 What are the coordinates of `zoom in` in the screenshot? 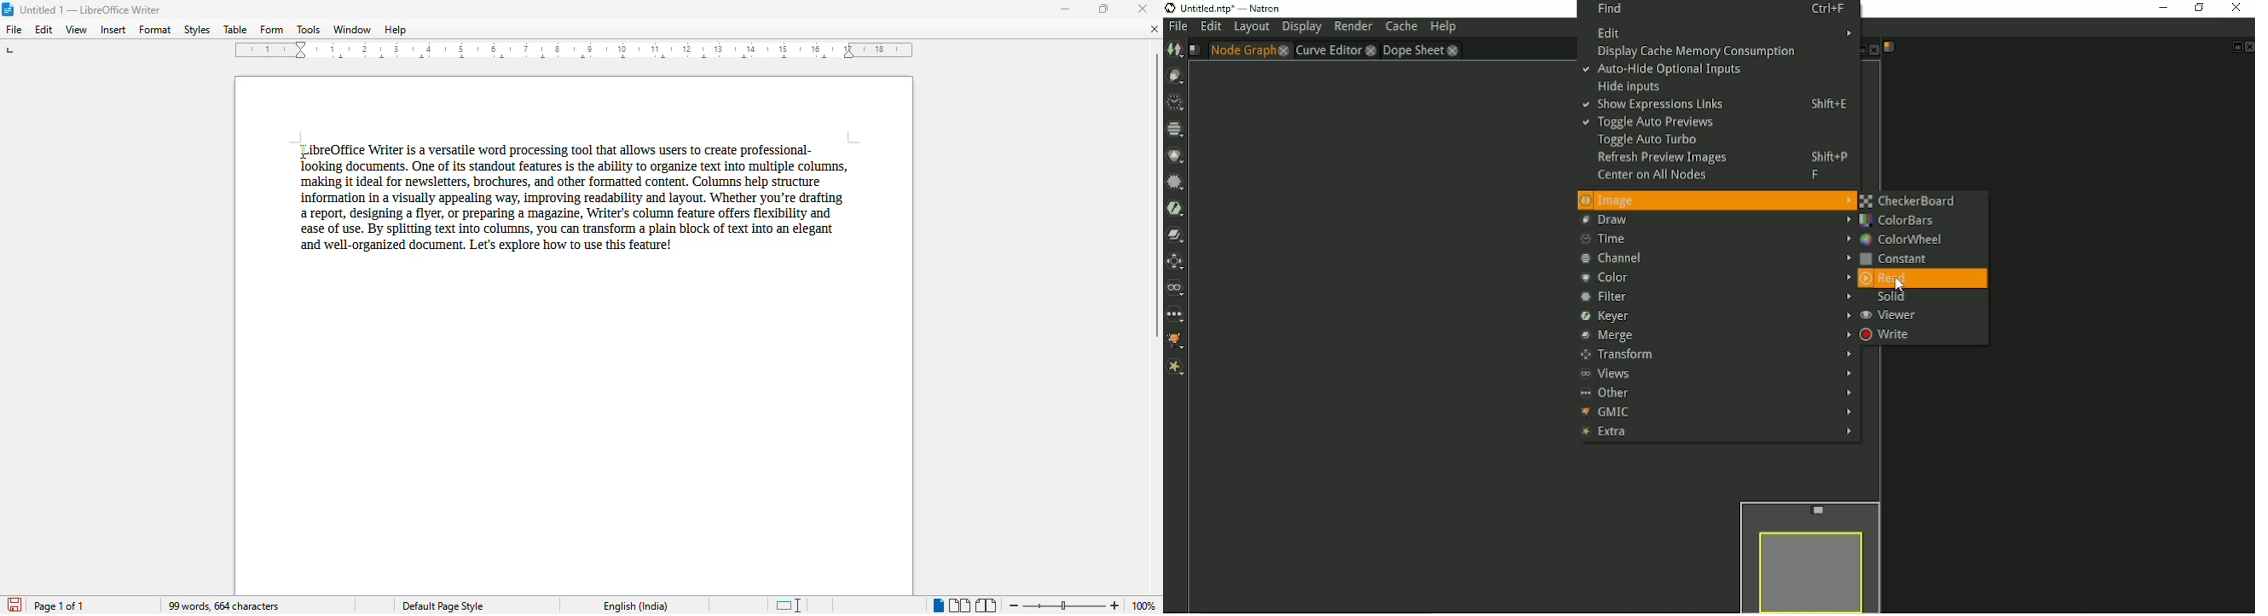 It's located at (1116, 605).